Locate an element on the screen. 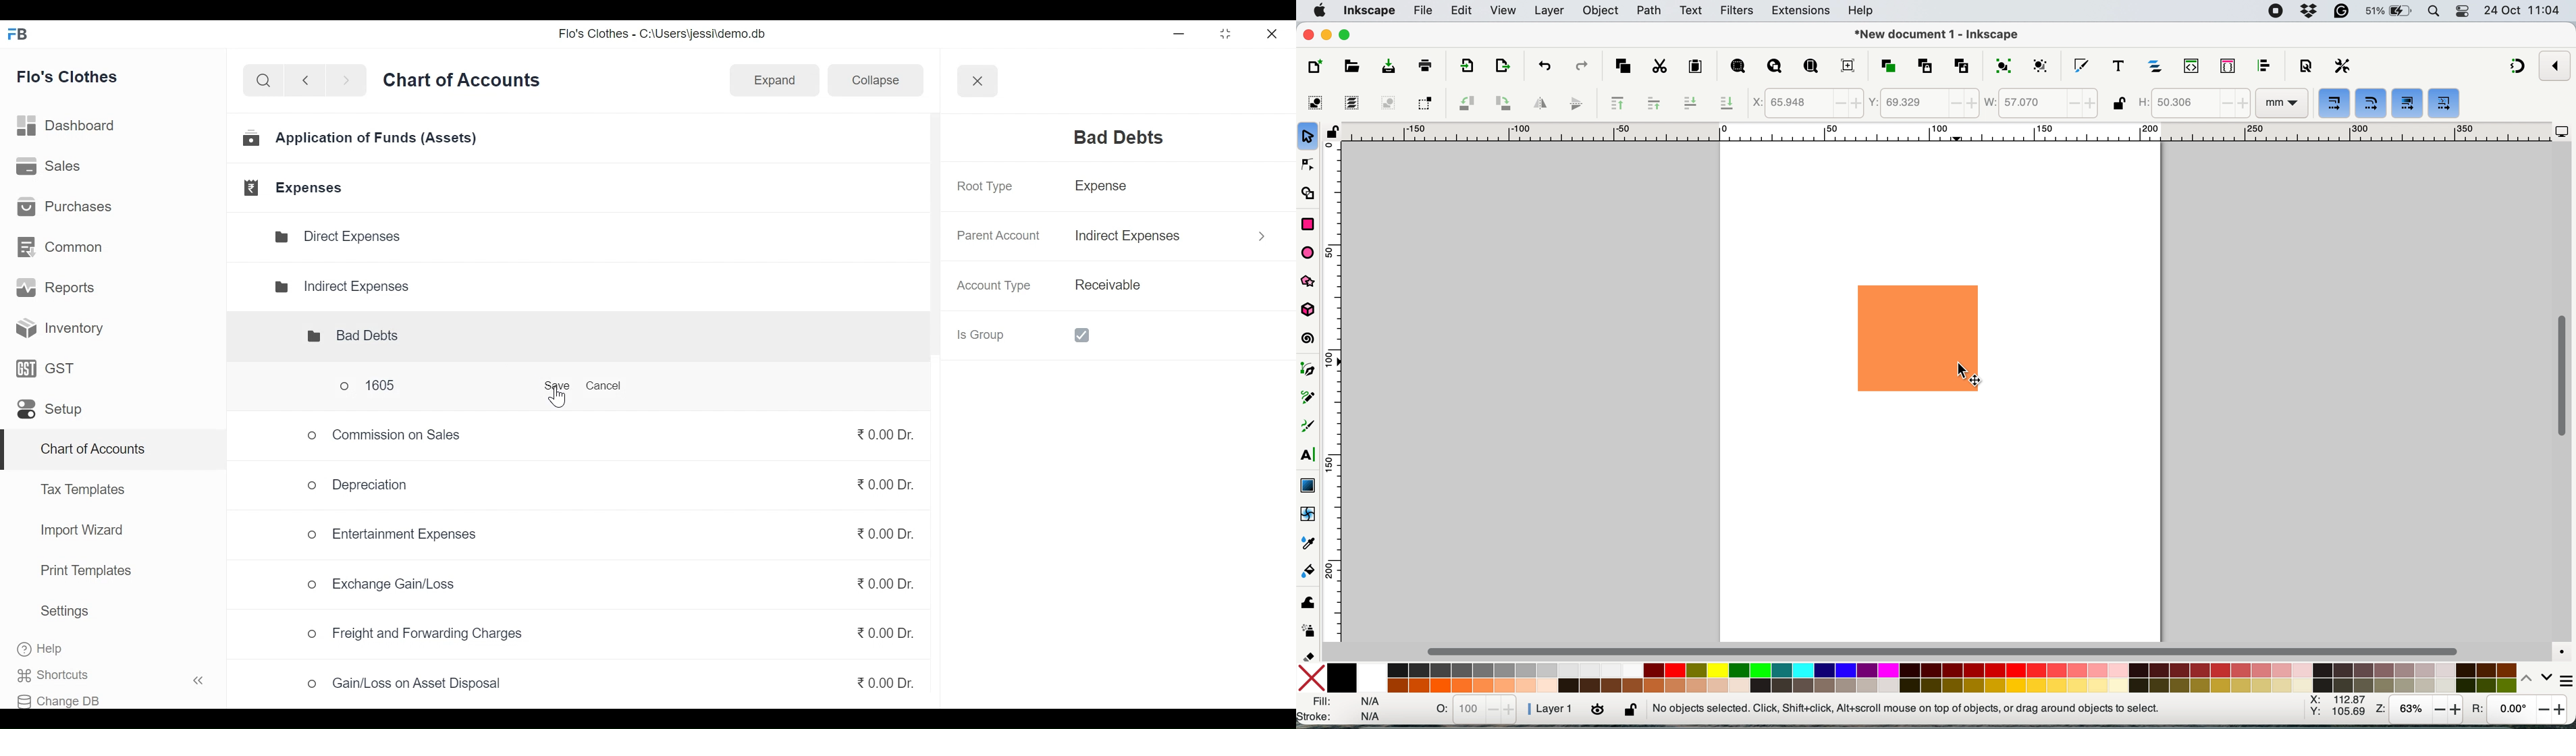  when scaling objects scale the stroke width by same proportion is located at coordinates (2335, 104).